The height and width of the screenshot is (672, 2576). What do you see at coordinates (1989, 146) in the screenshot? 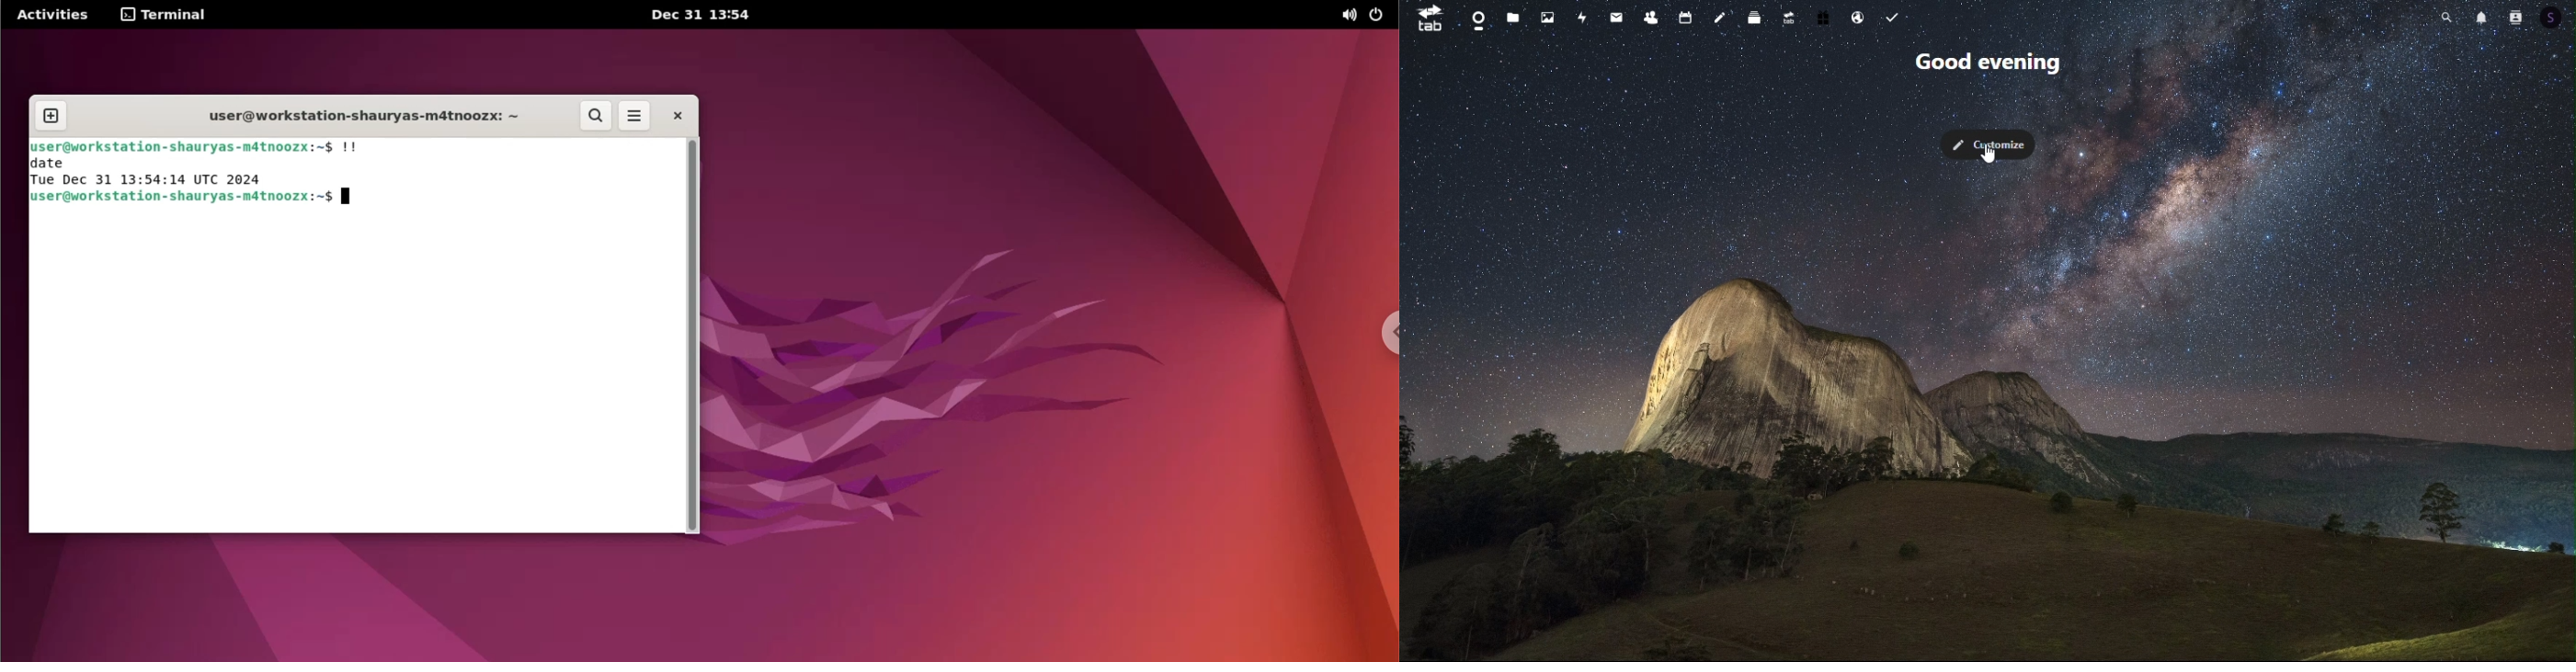
I see `Customise` at bounding box center [1989, 146].